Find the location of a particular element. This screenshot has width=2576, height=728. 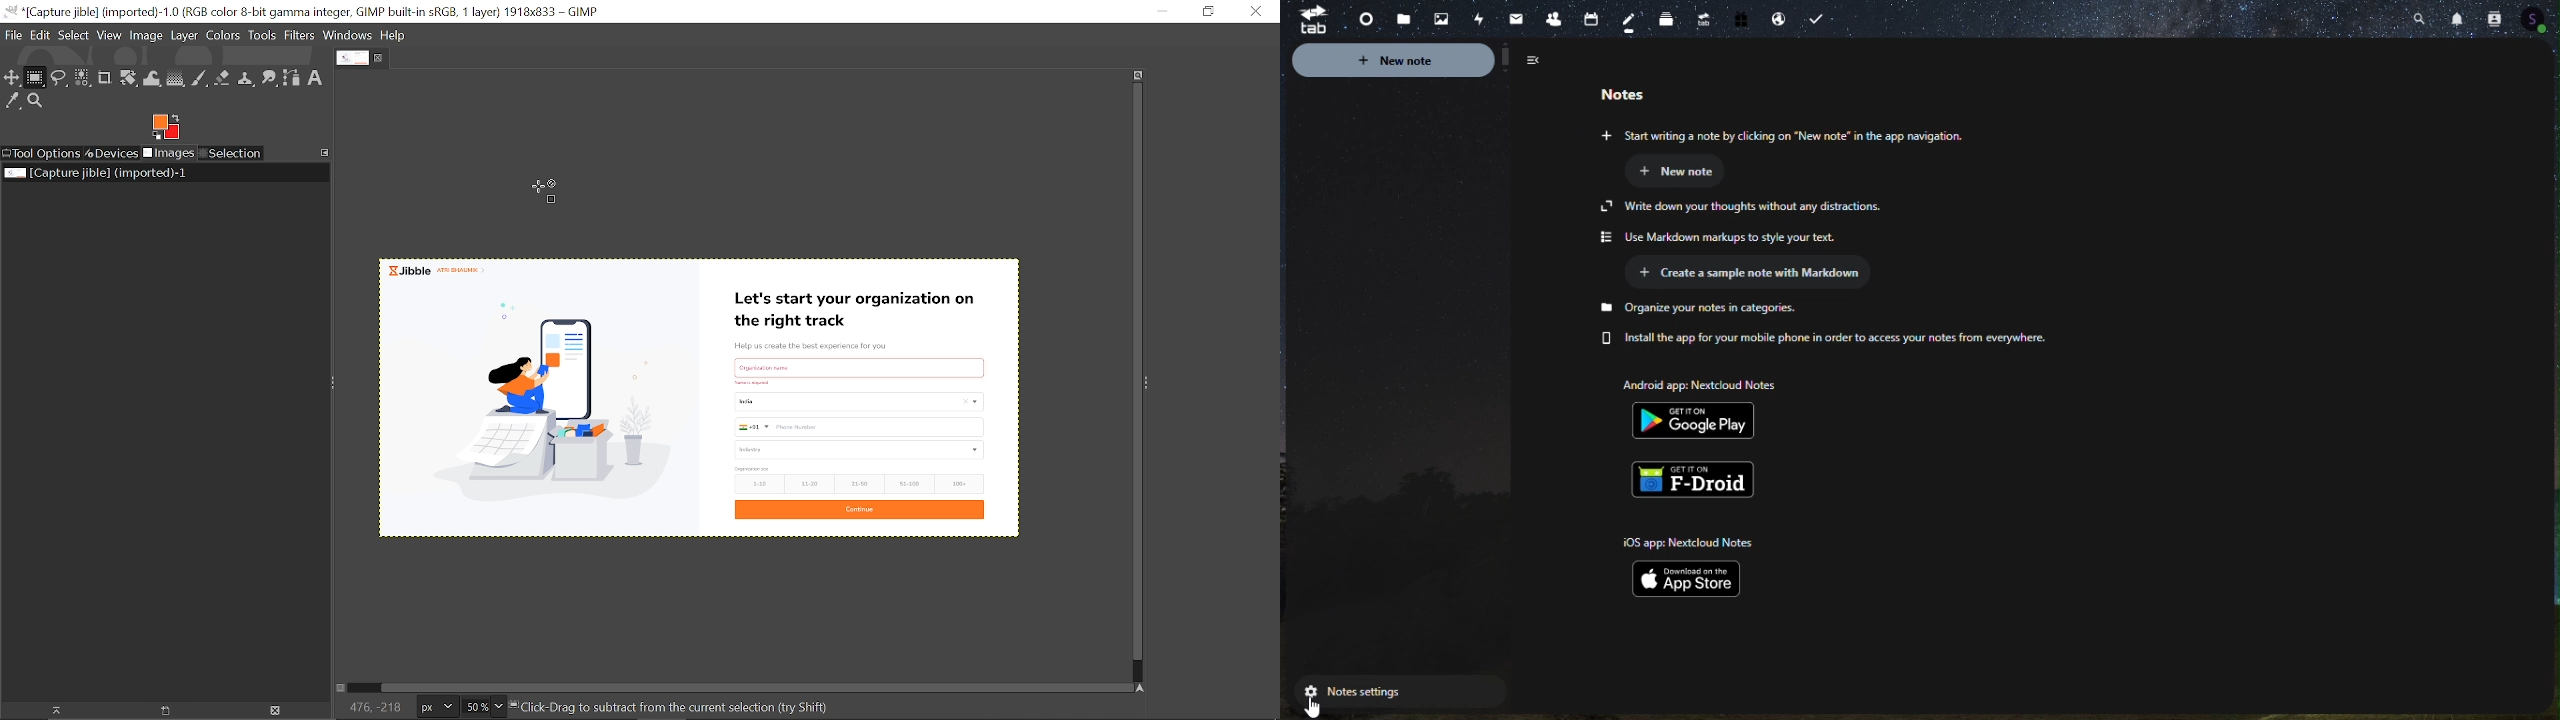

Move tool is located at coordinates (13, 79).